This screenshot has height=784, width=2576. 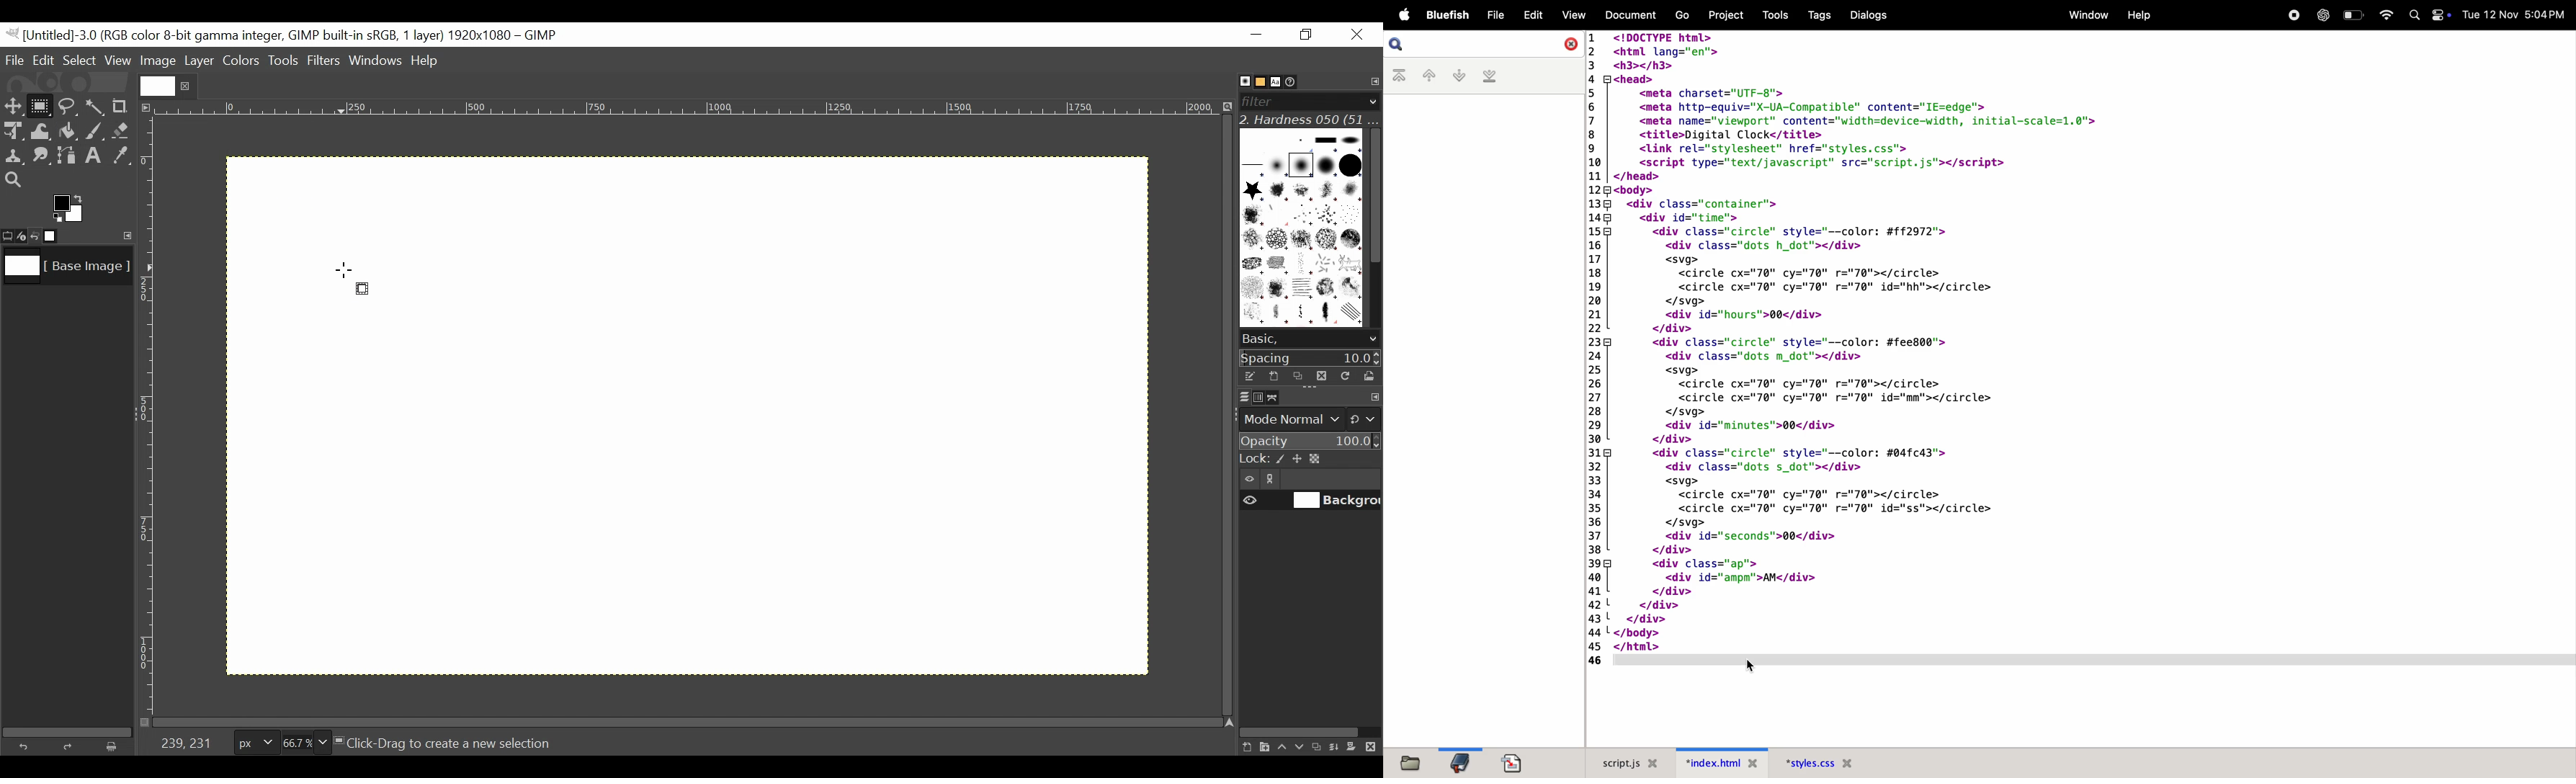 I want to click on Bucket Fill tool, so click(x=68, y=132).